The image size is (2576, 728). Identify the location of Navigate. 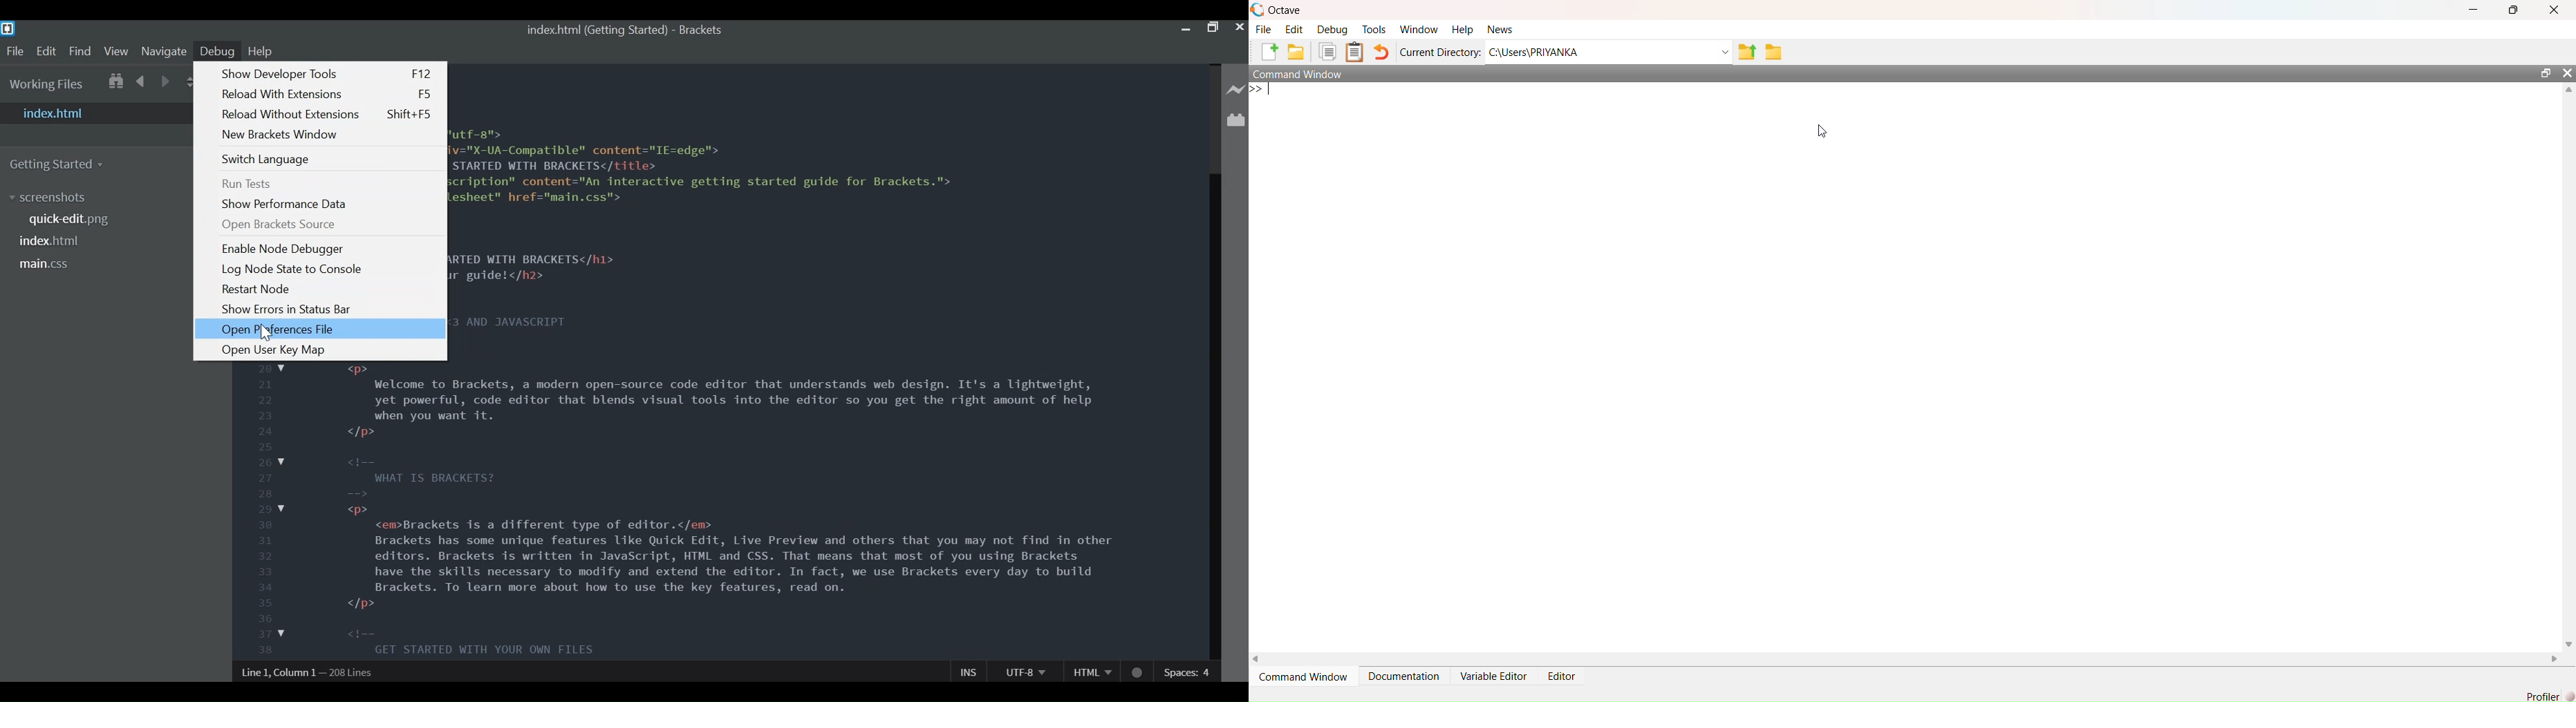
(163, 51).